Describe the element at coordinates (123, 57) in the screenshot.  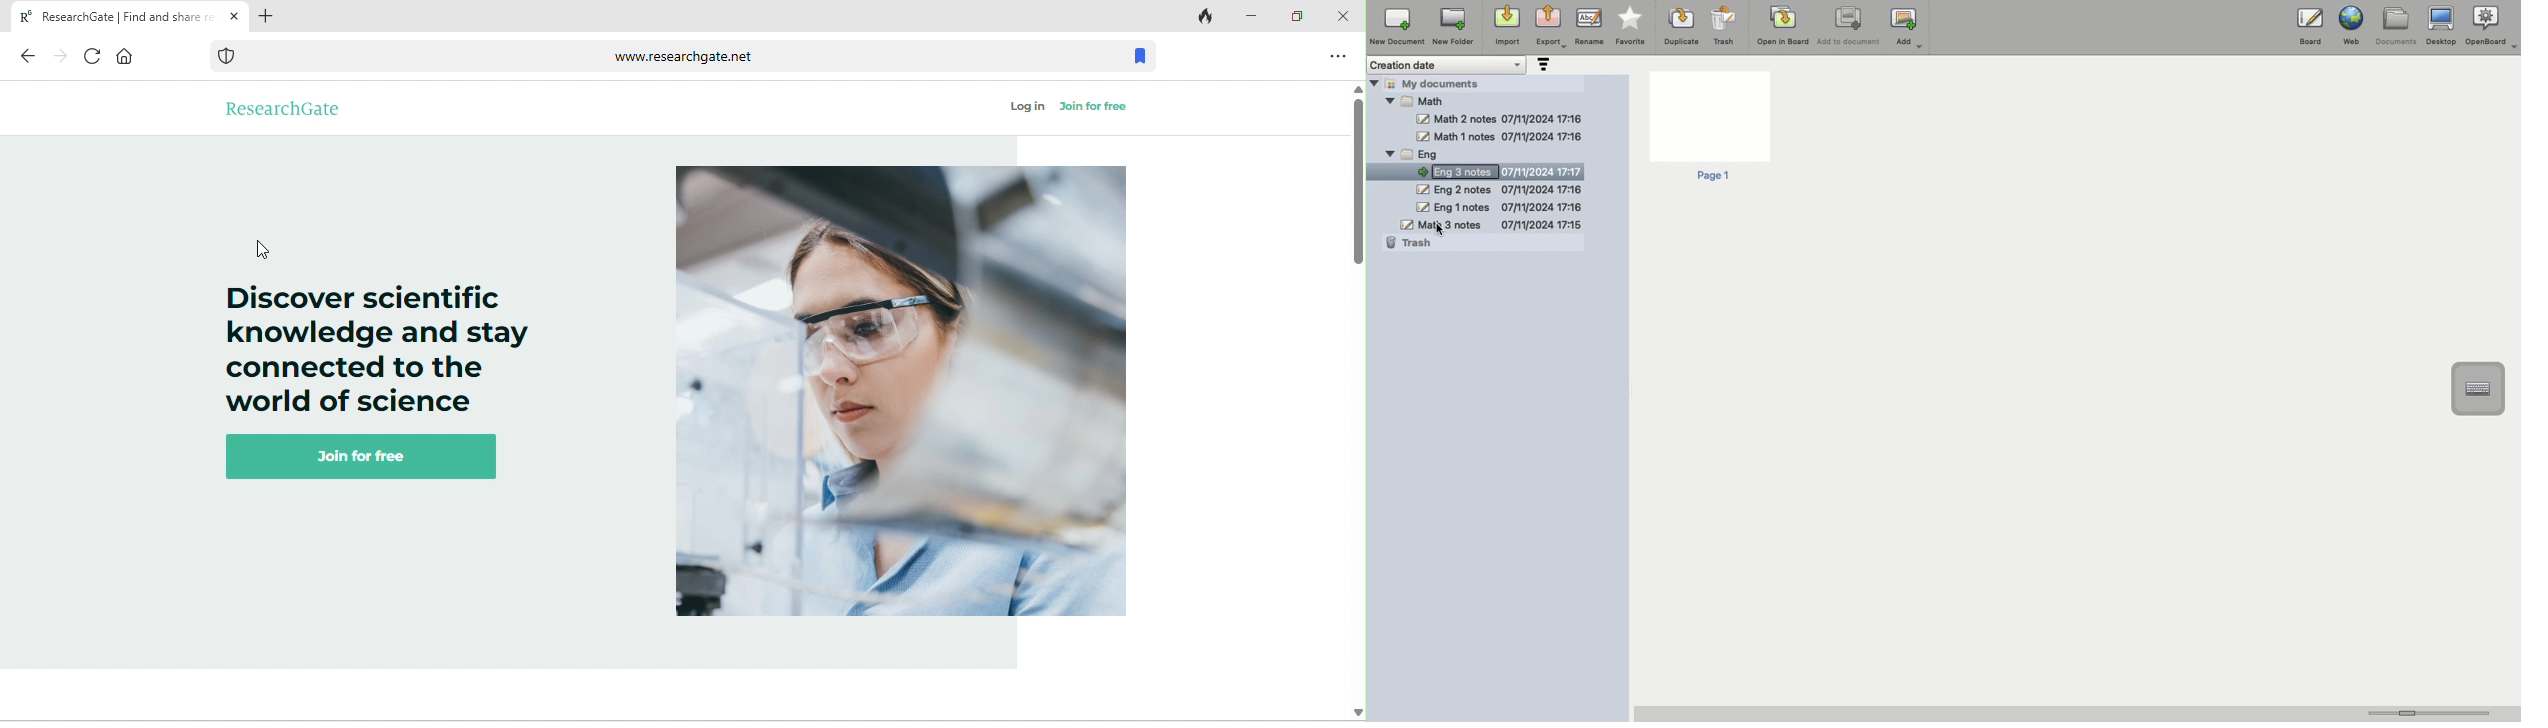
I see `home` at that location.